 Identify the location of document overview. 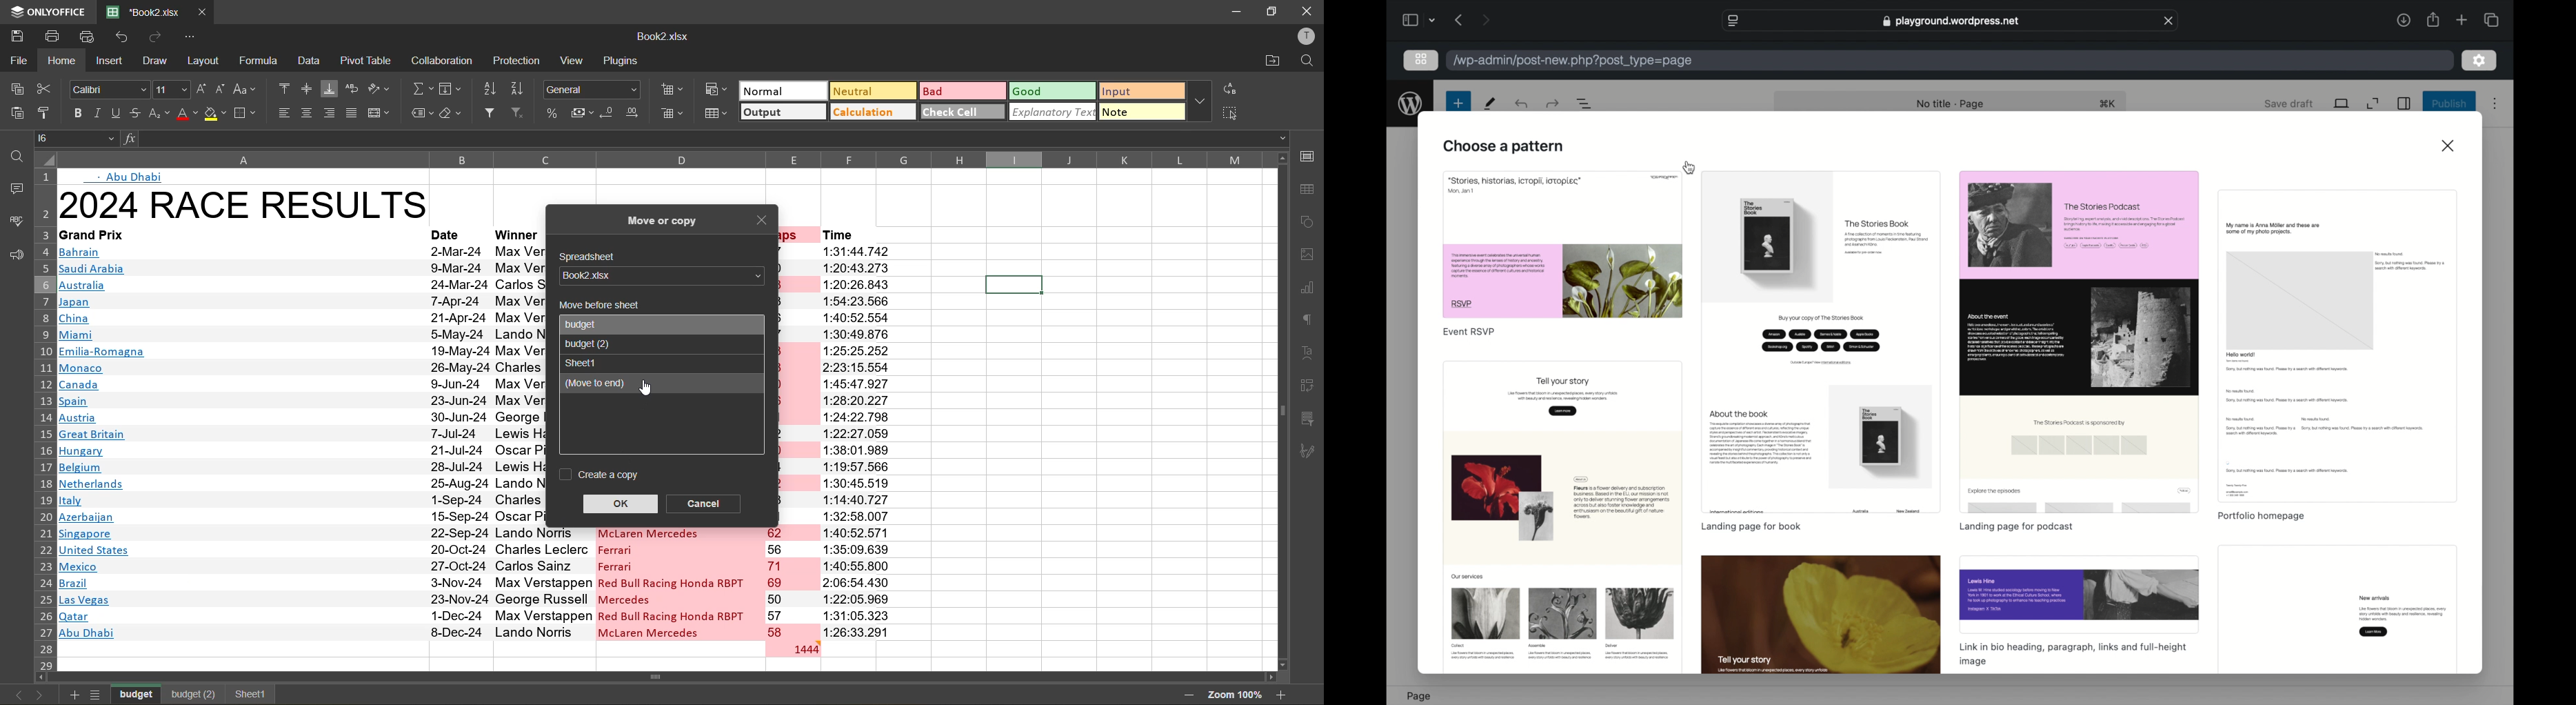
(1585, 102).